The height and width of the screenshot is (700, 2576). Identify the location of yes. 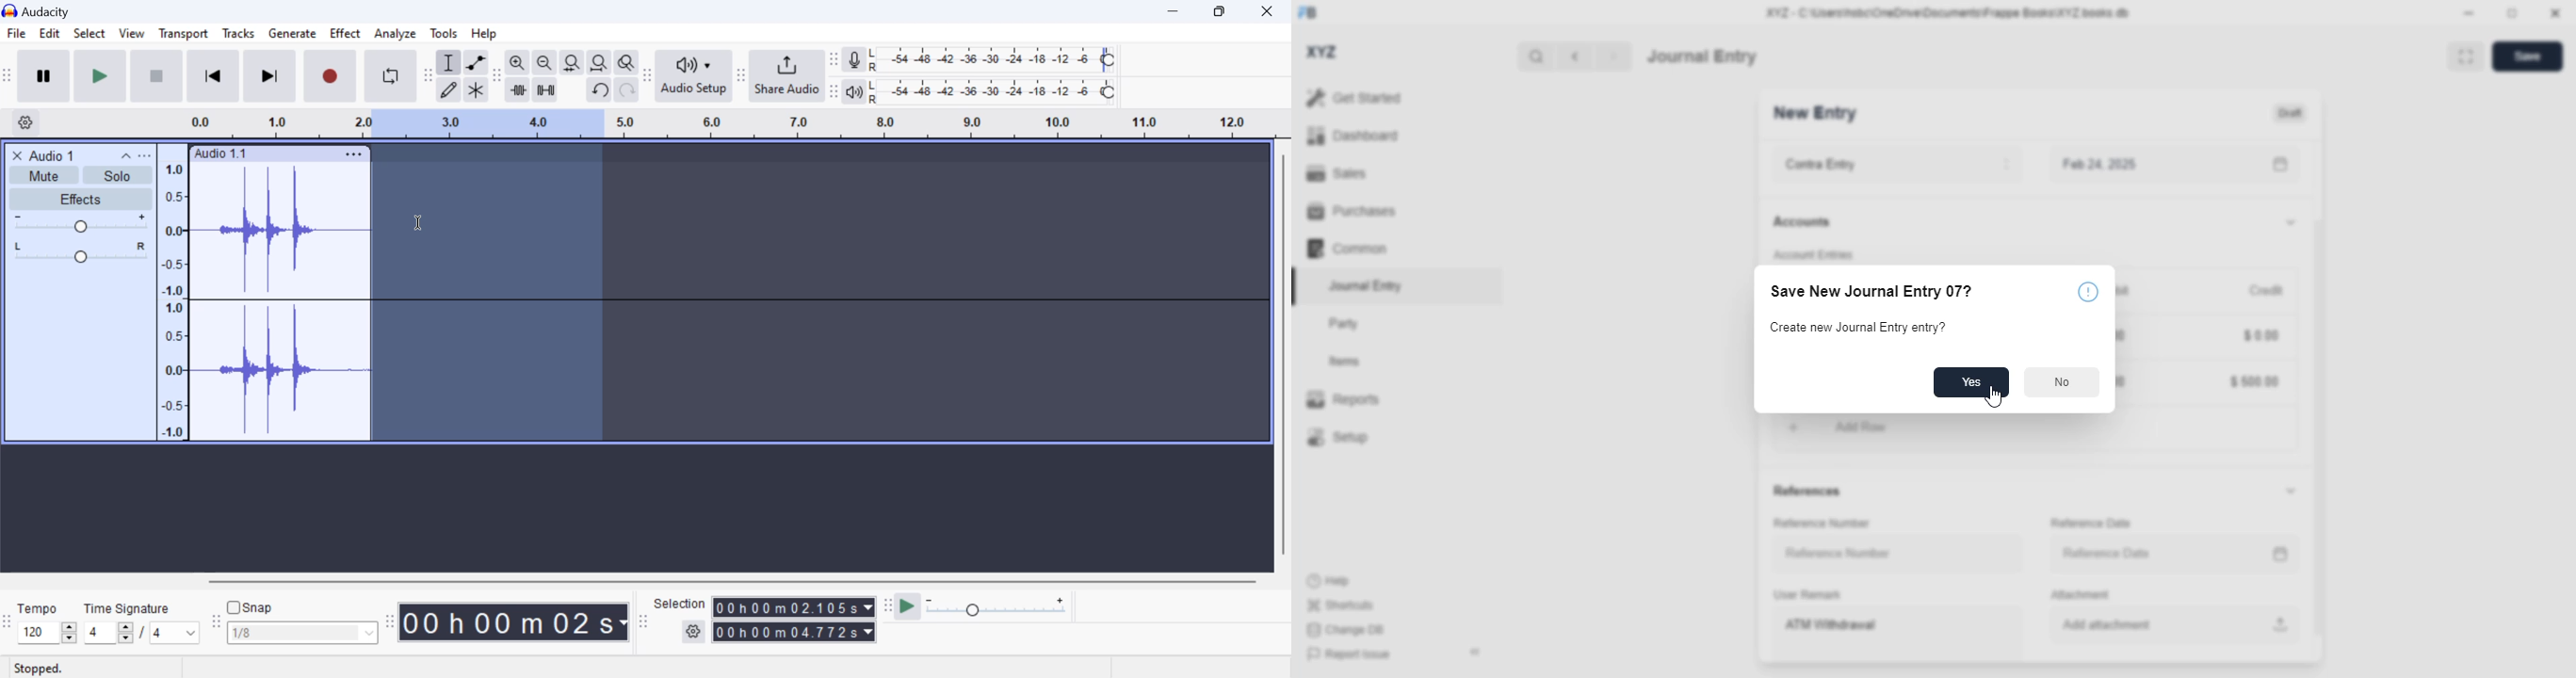
(1971, 381).